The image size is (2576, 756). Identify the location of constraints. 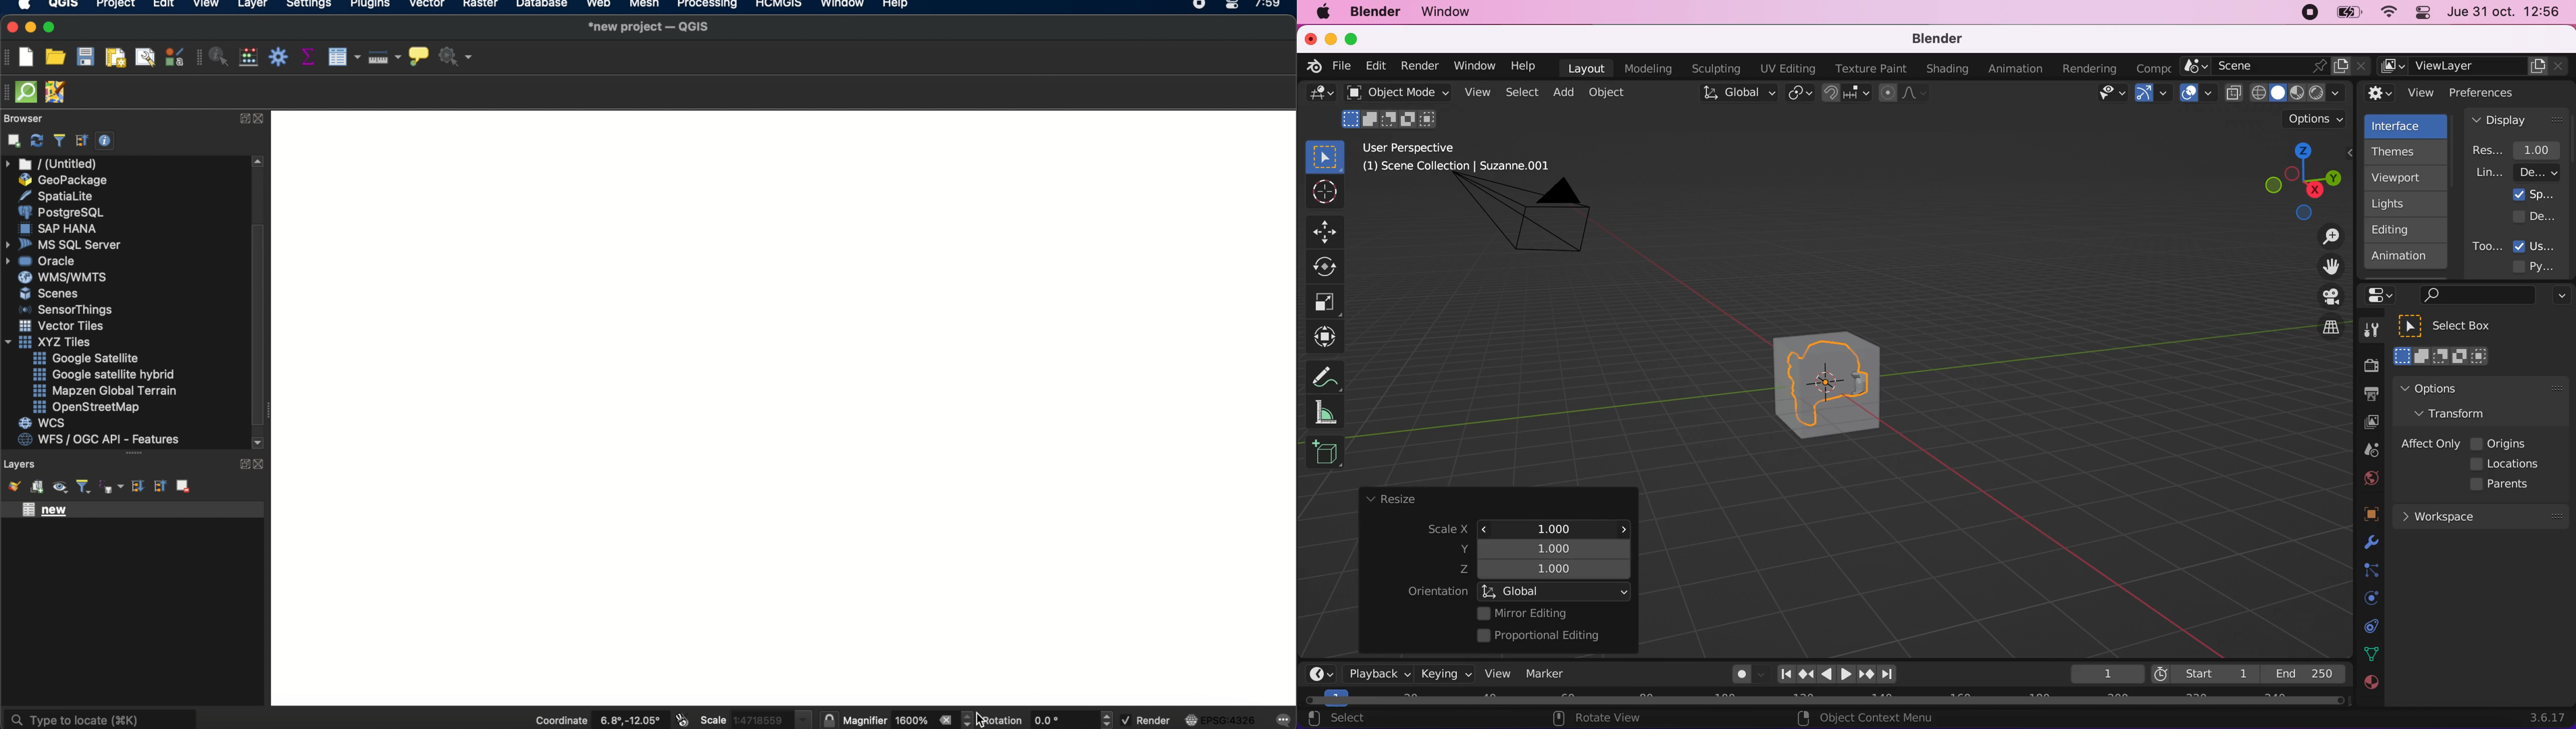
(2370, 570).